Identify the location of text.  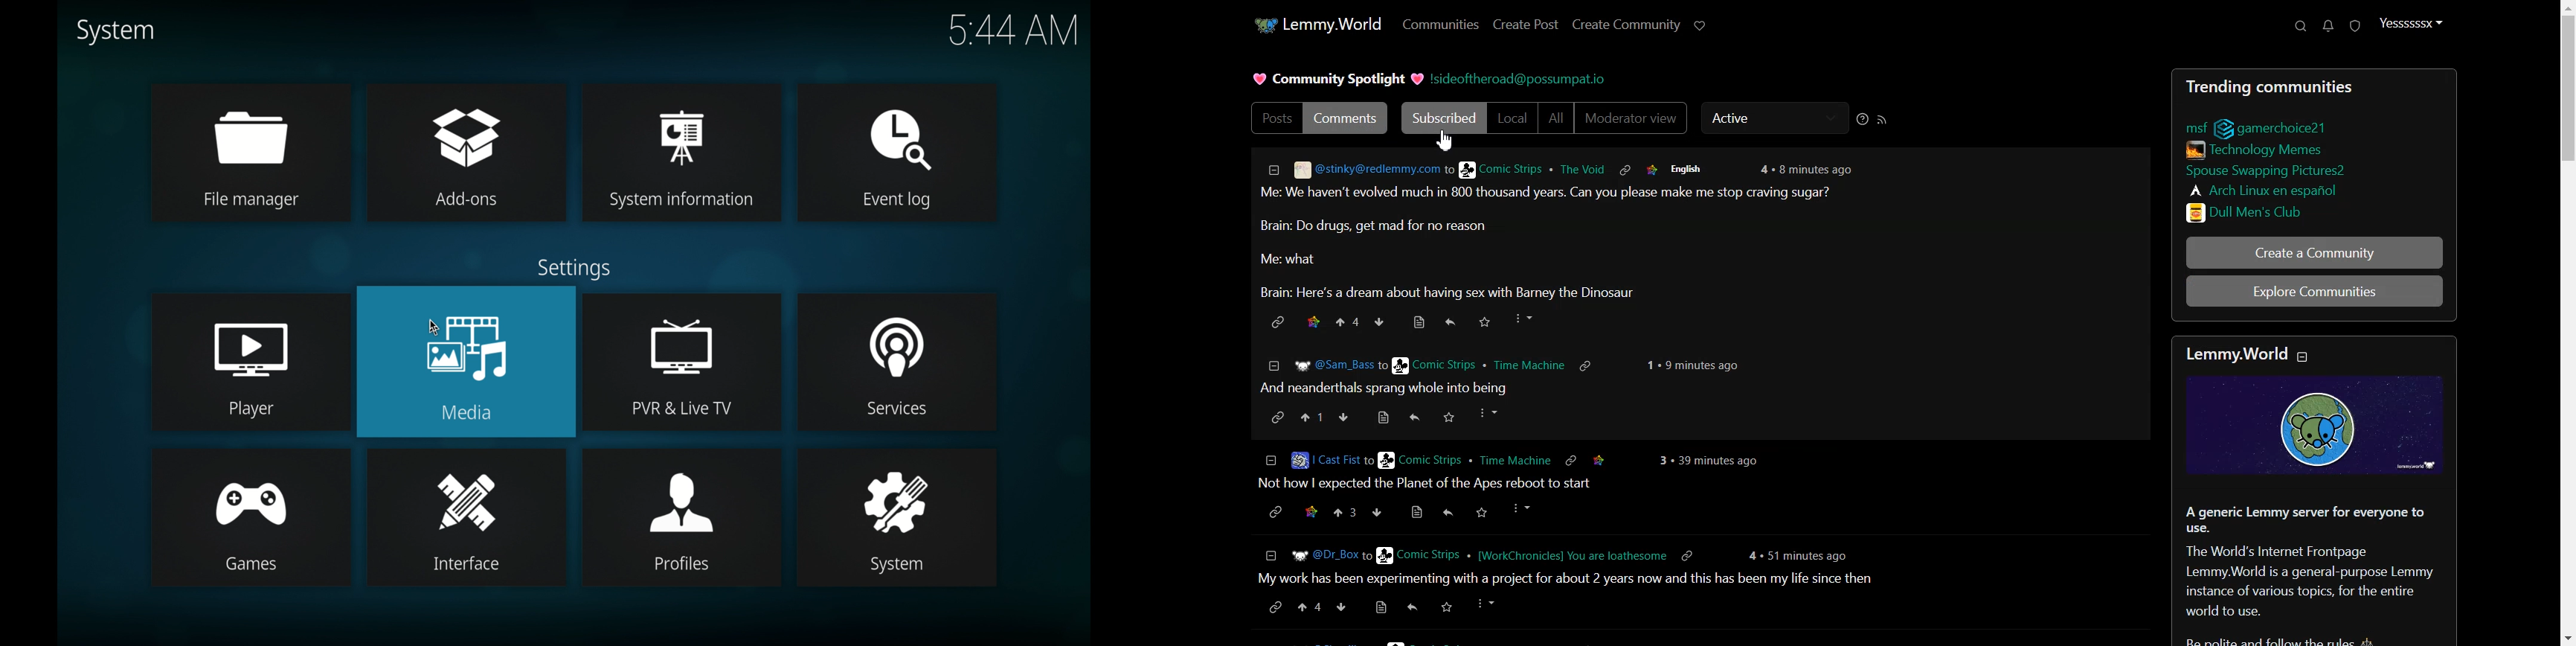
(2248, 353).